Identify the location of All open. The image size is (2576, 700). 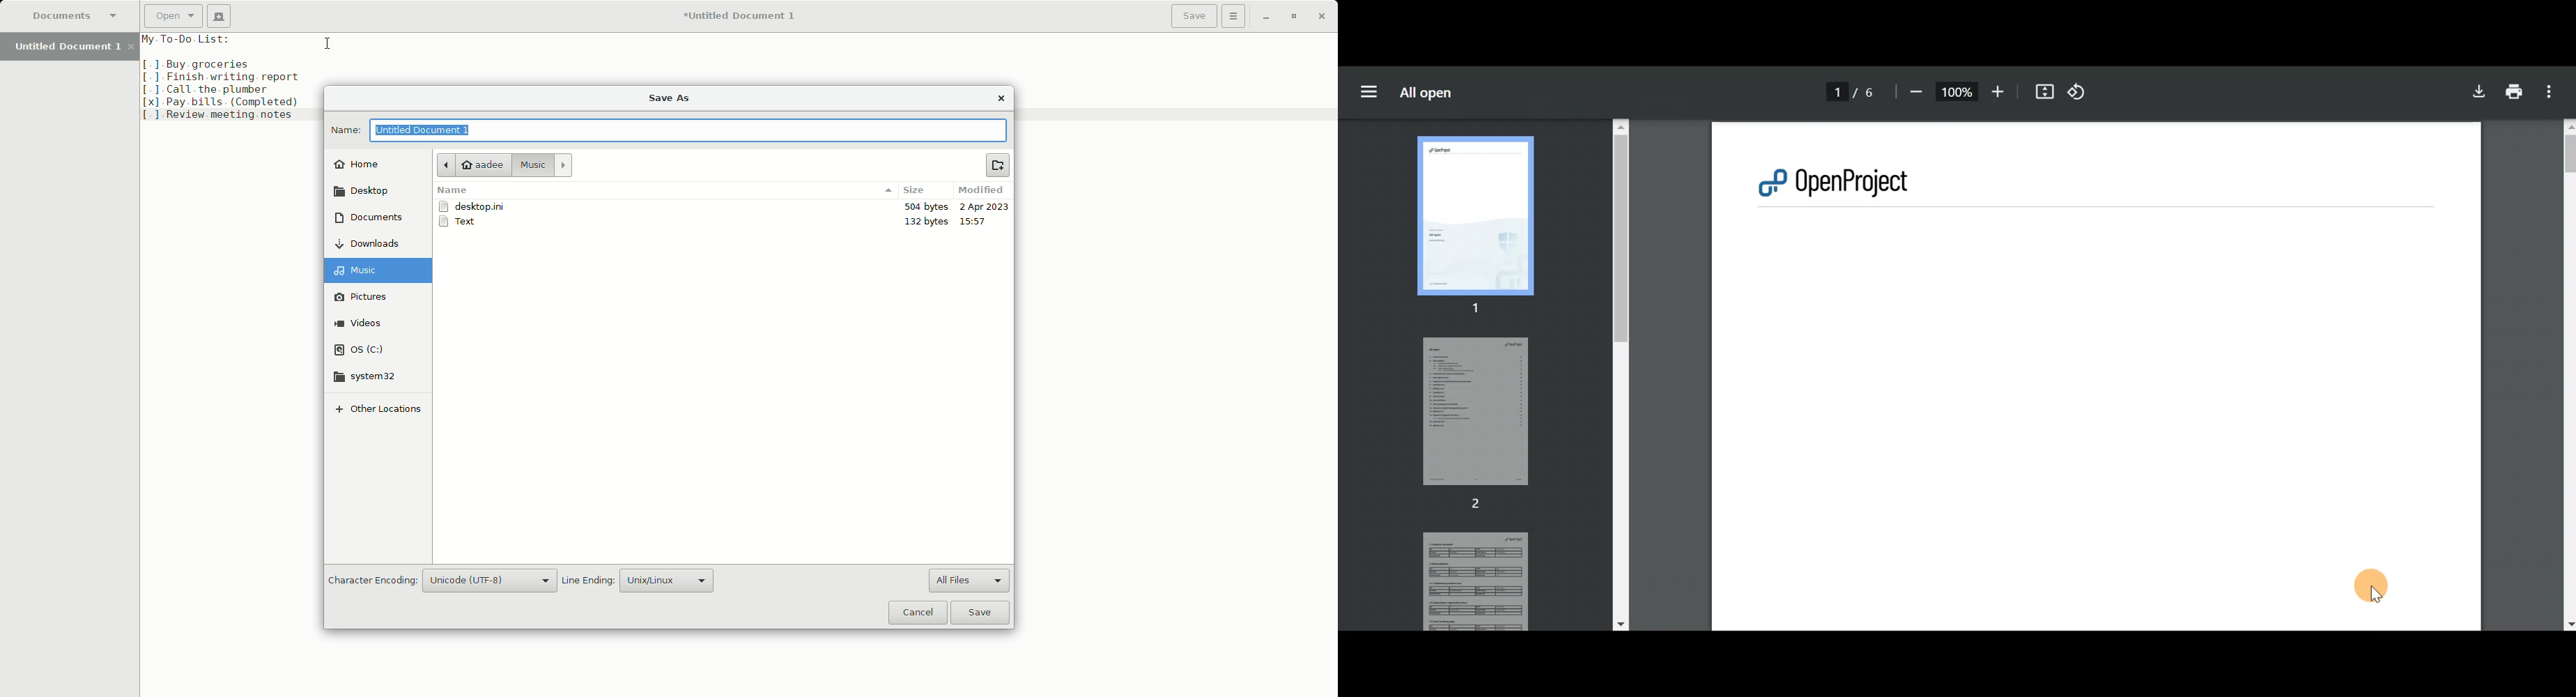
(1437, 91).